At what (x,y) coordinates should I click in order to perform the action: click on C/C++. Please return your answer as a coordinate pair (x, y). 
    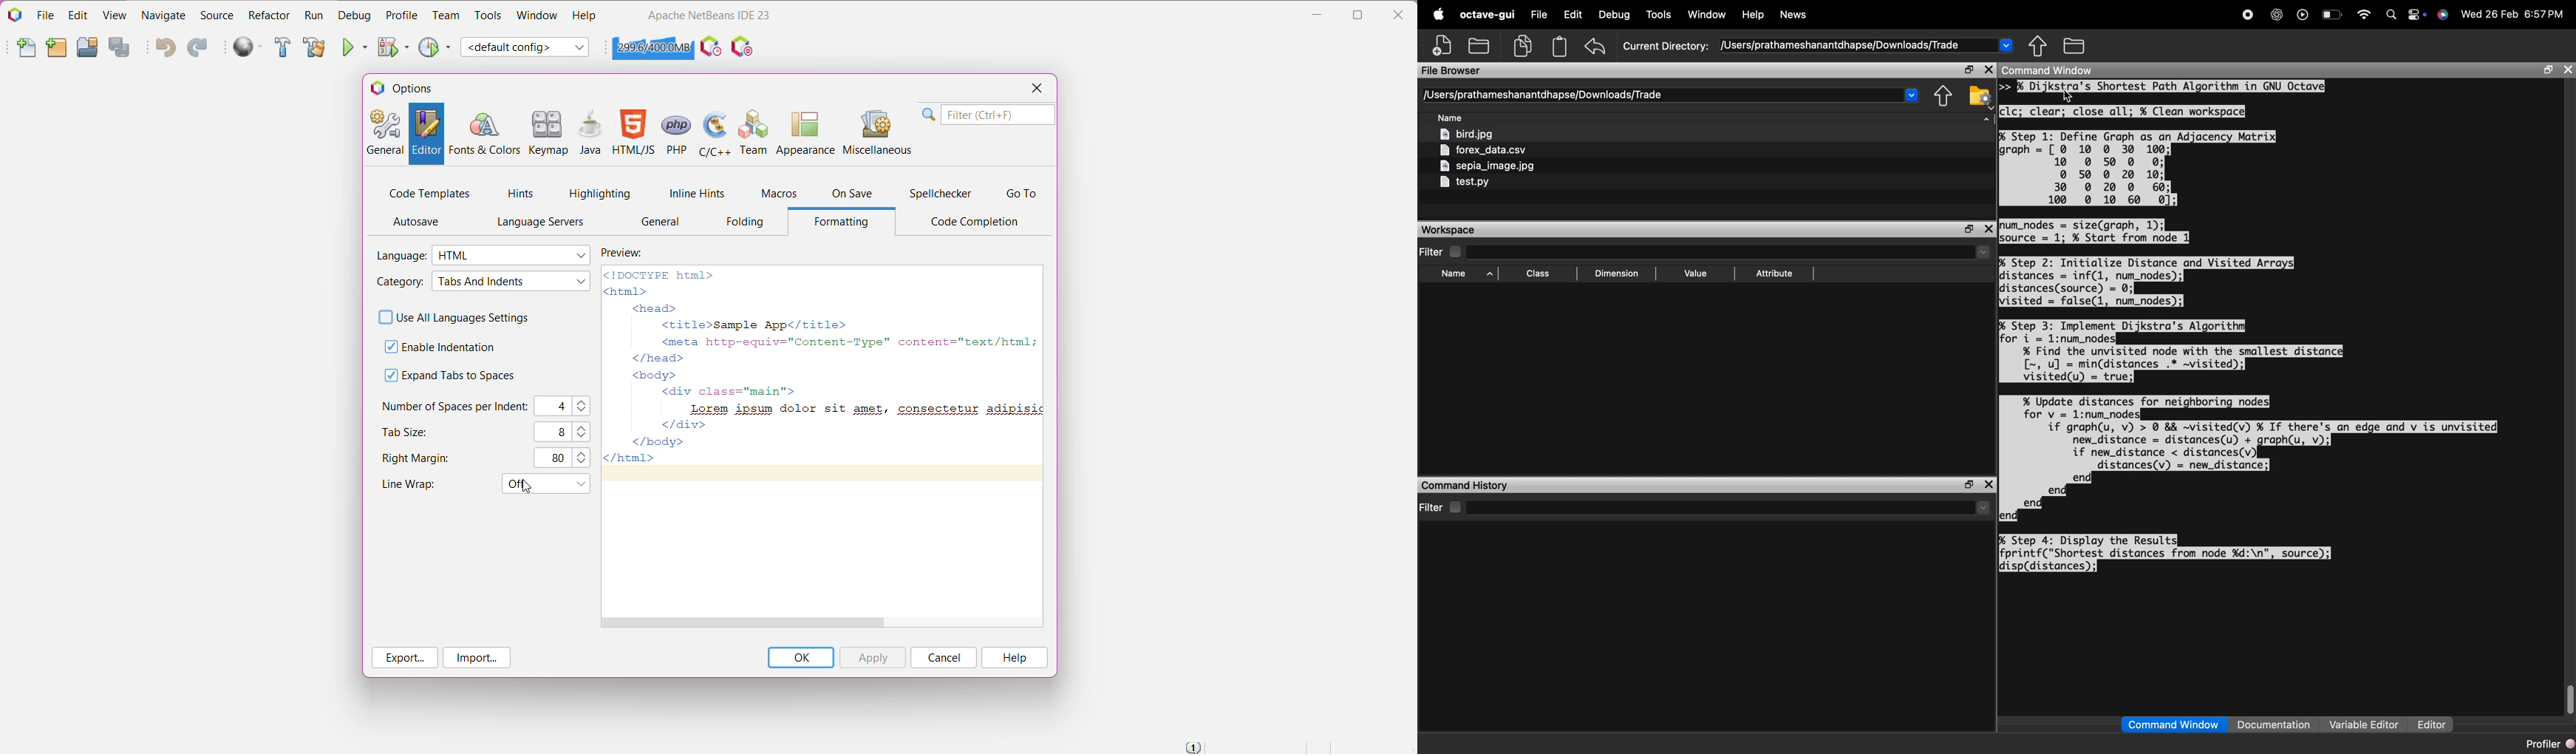
    Looking at the image, I should click on (713, 132).